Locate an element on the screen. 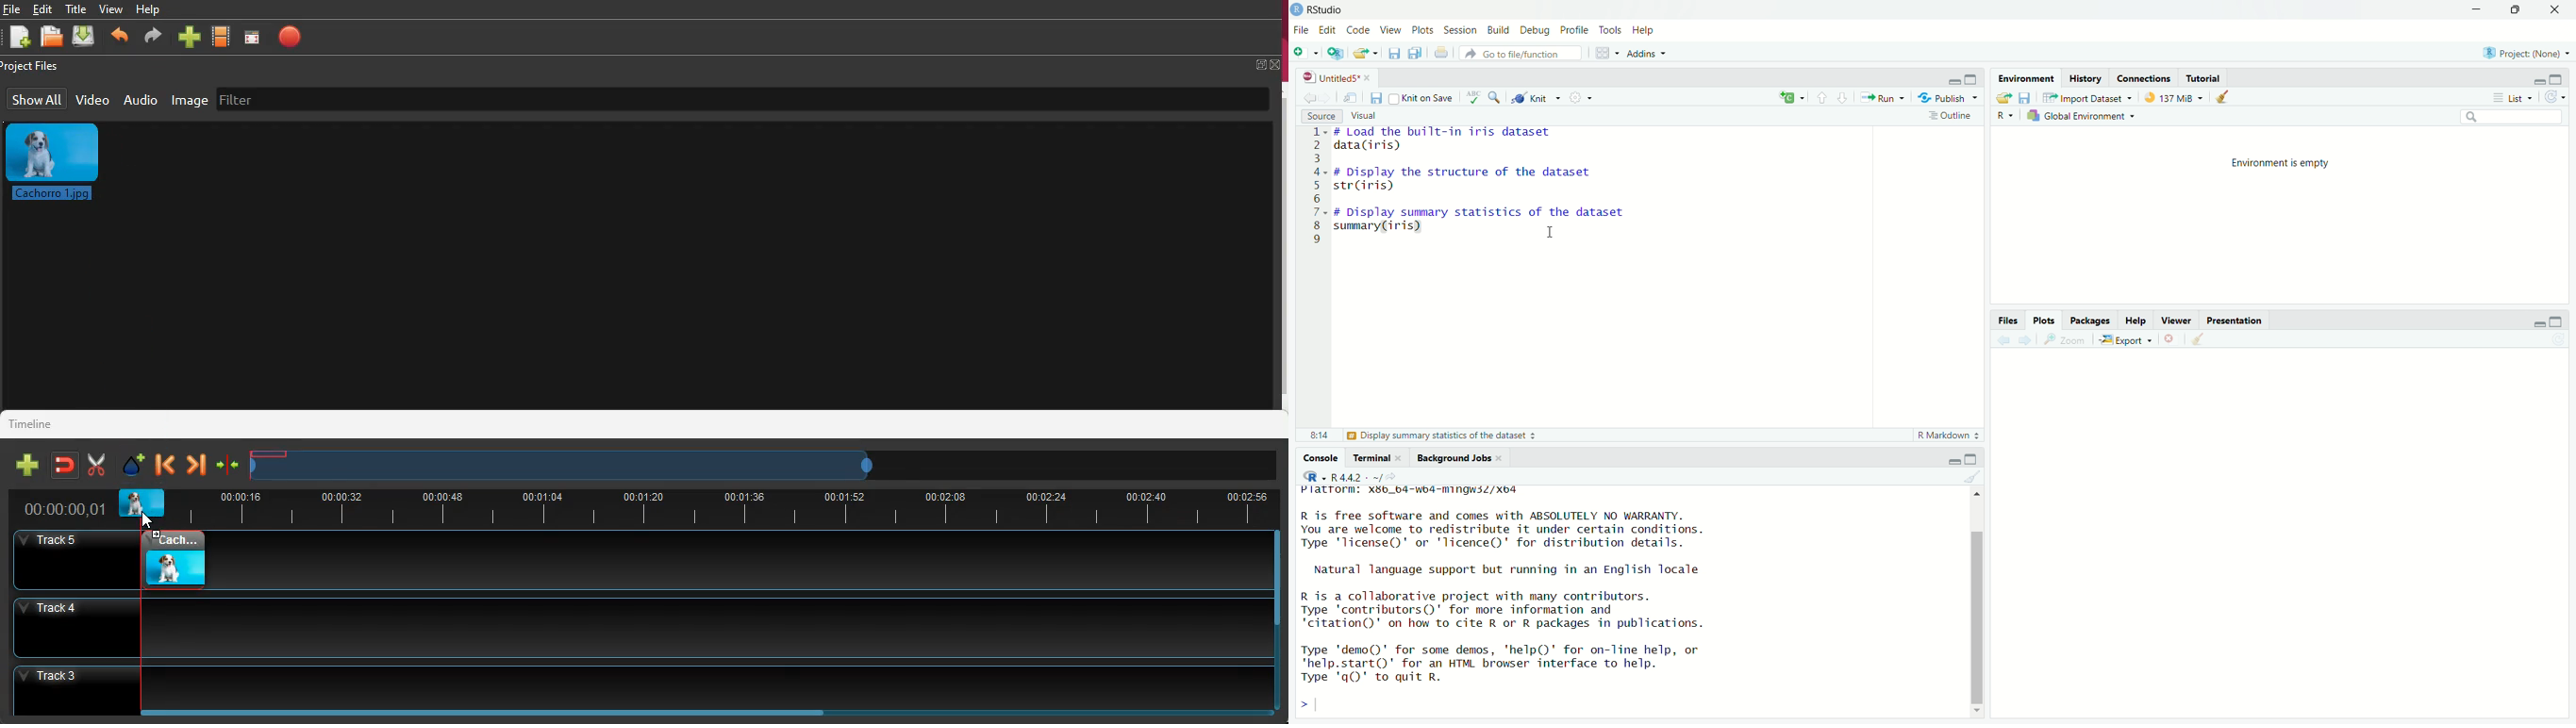 The height and width of the screenshot is (728, 2576). Workspace panes is located at coordinates (1606, 53).